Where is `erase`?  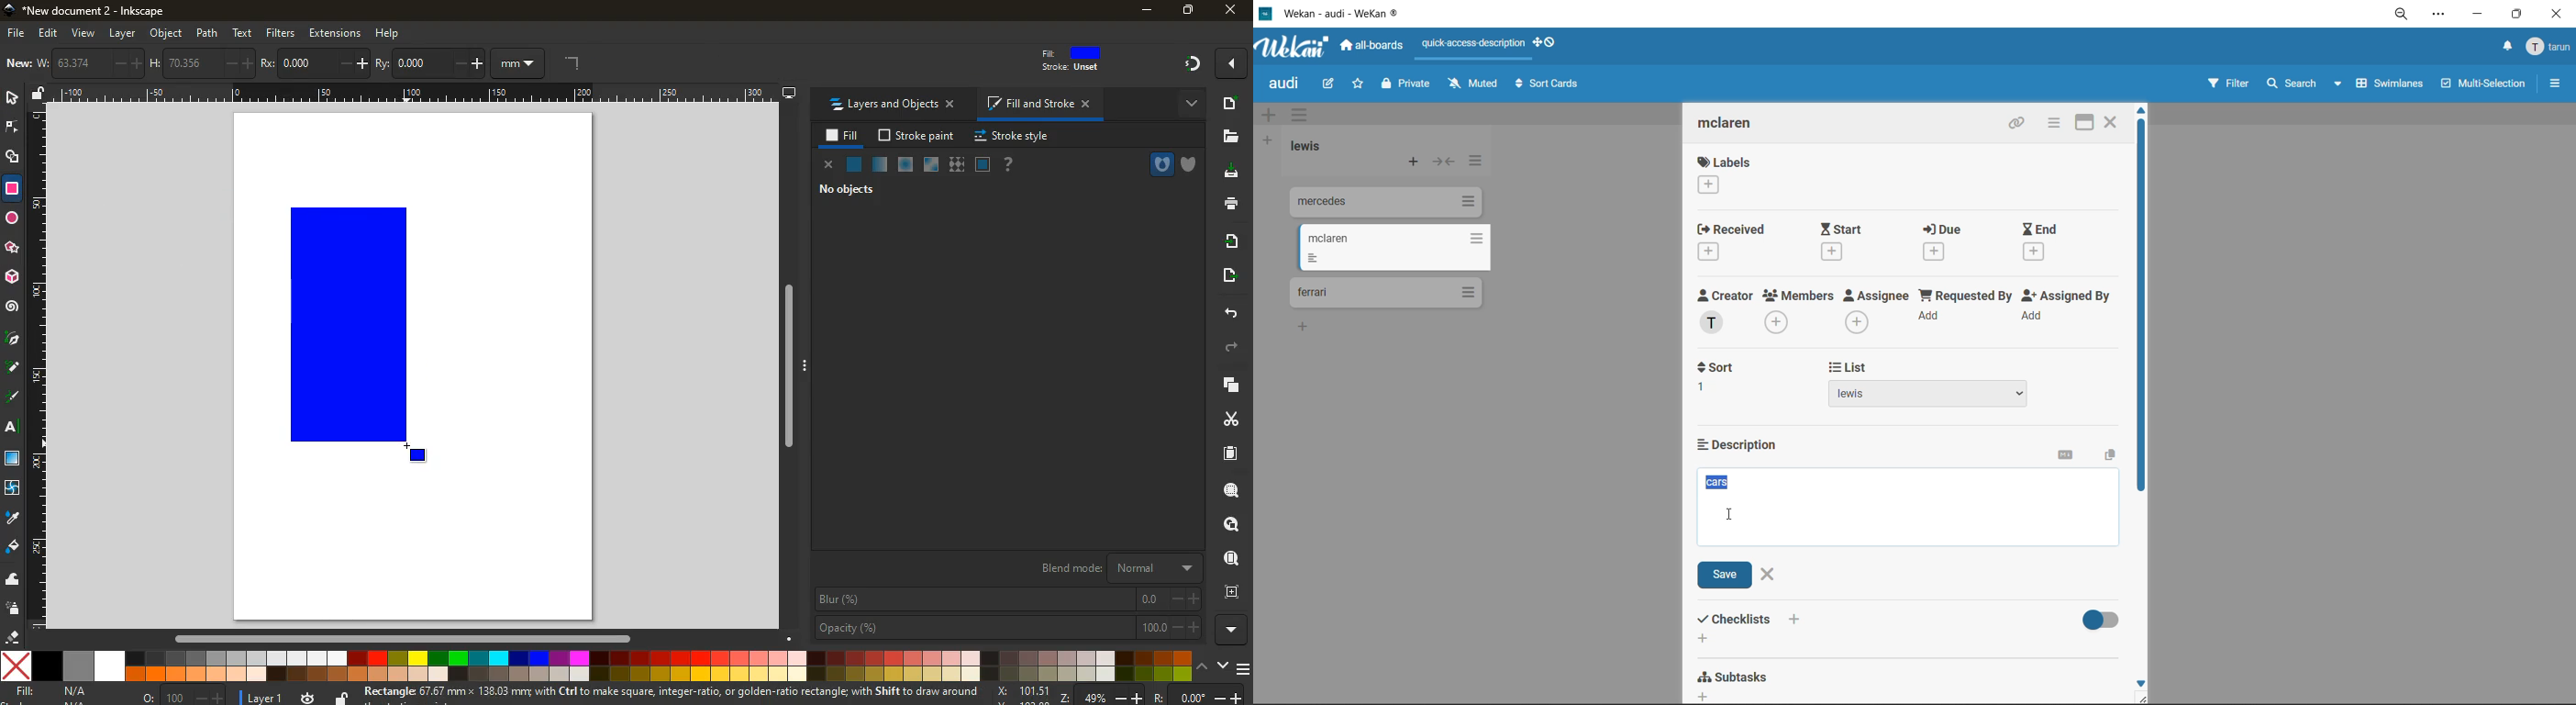
erase is located at coordinates (12, 636).